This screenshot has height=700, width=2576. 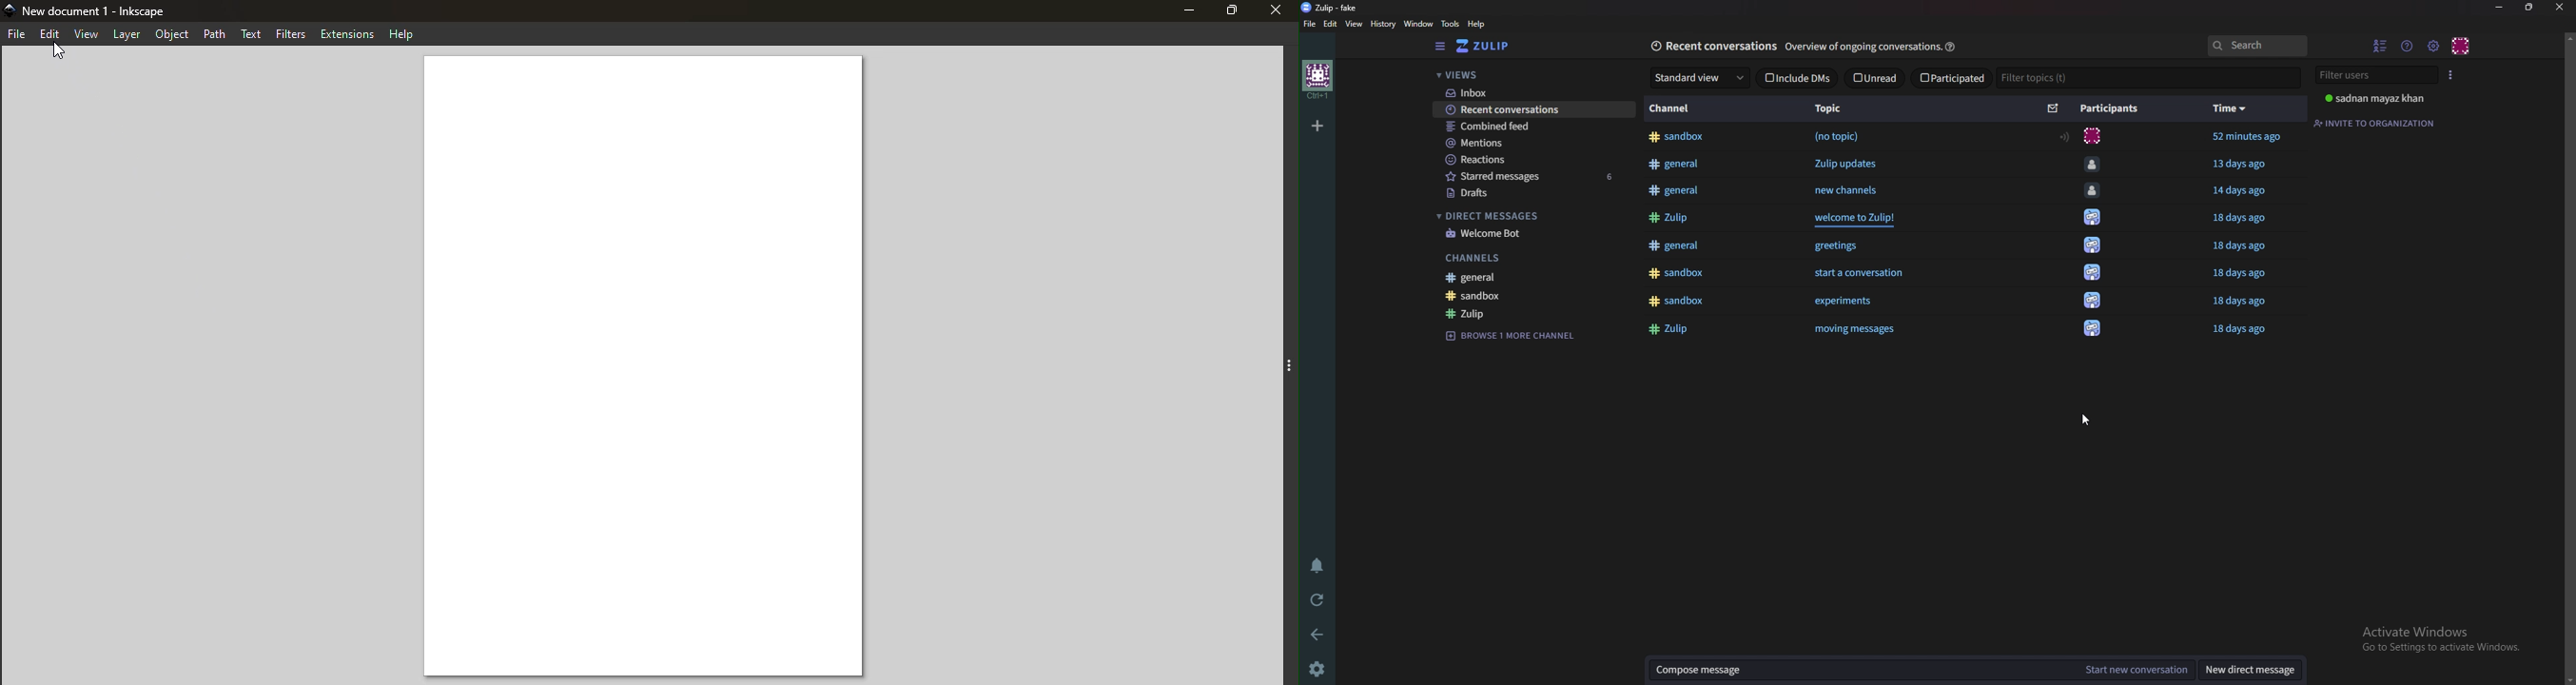 I want to click on Filter topics, so click(x=2151, y=77).